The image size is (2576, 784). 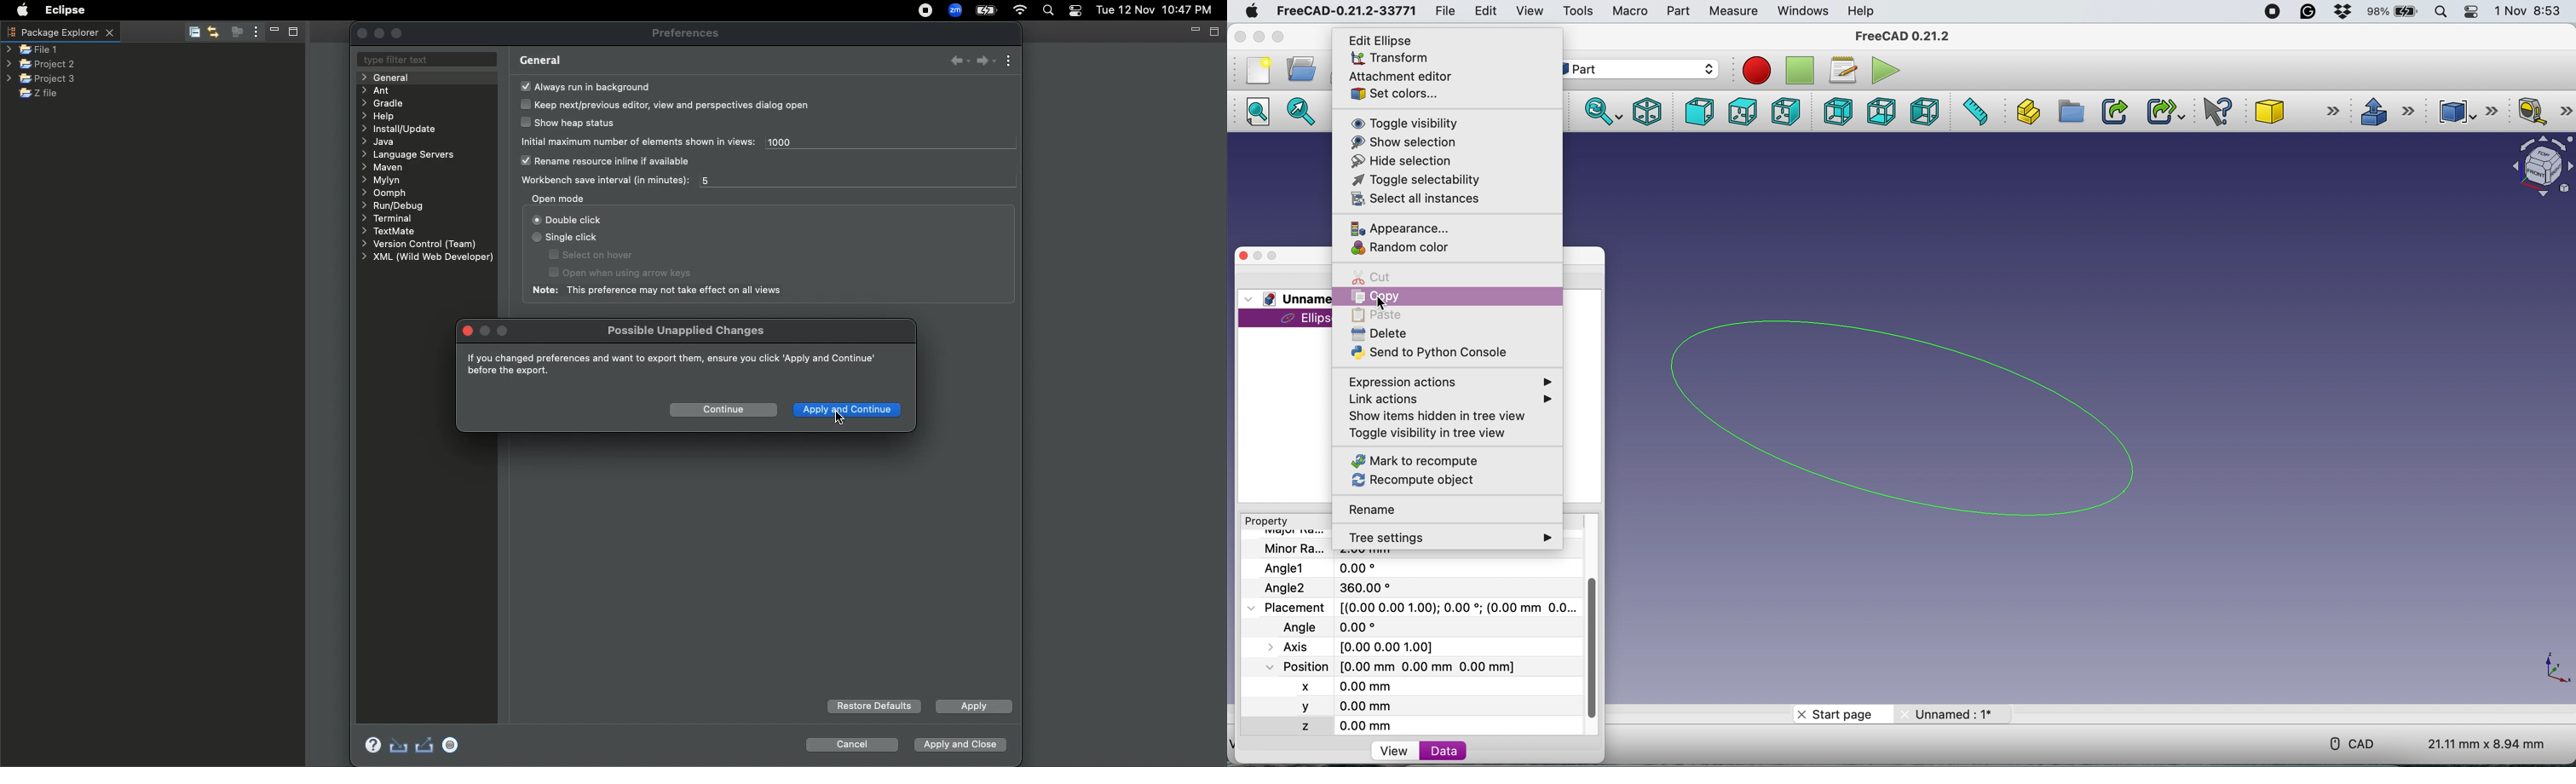 I want to click on Minimize, so click(x=1192, y=30).